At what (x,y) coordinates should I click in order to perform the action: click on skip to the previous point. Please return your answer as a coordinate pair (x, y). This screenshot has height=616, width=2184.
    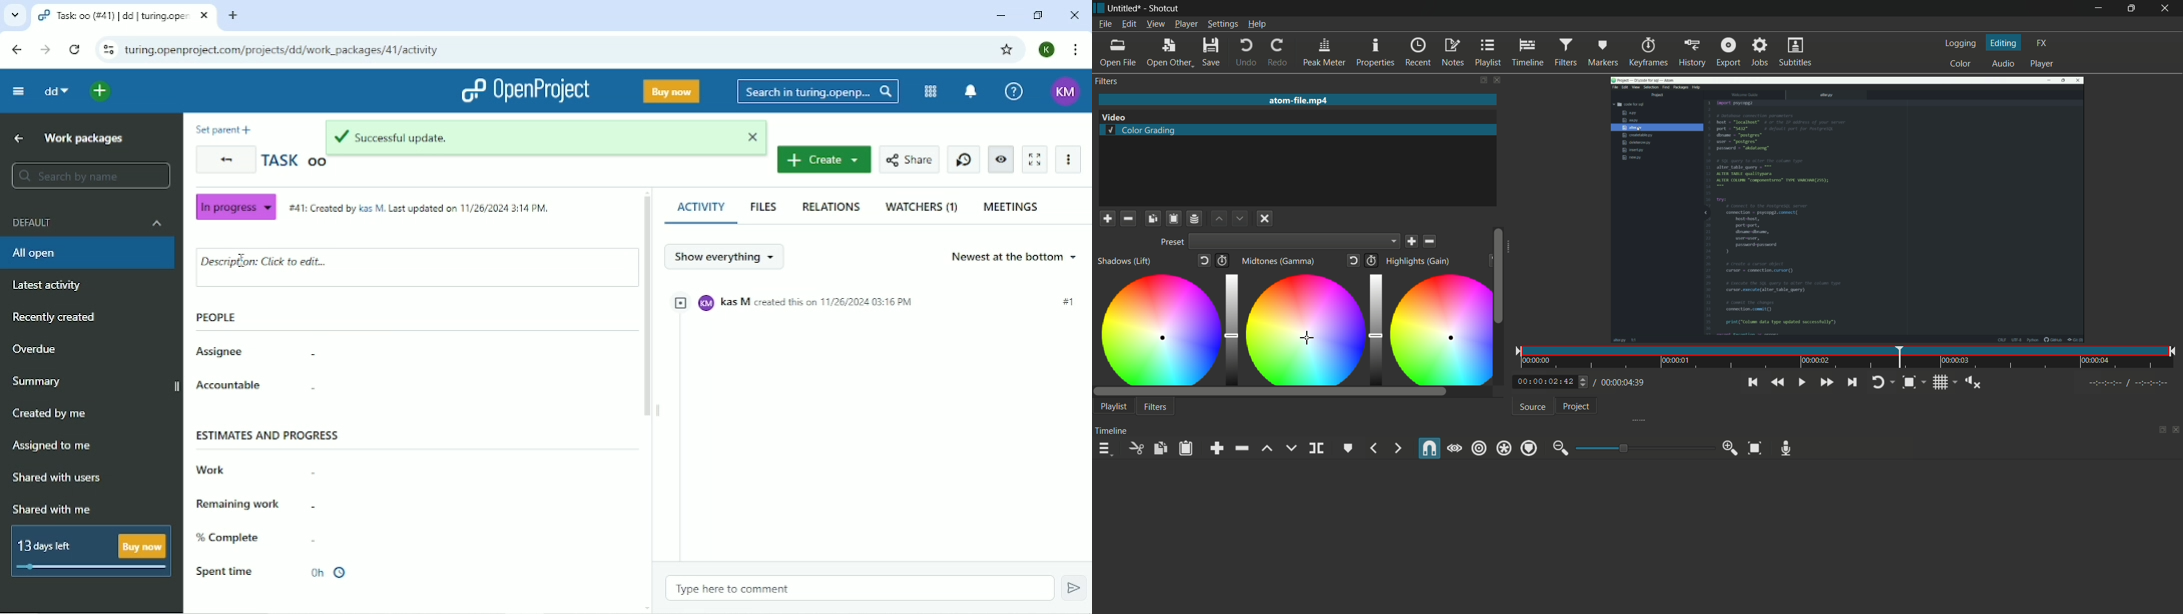
    Looking at the image, I should click on (1752, 383).